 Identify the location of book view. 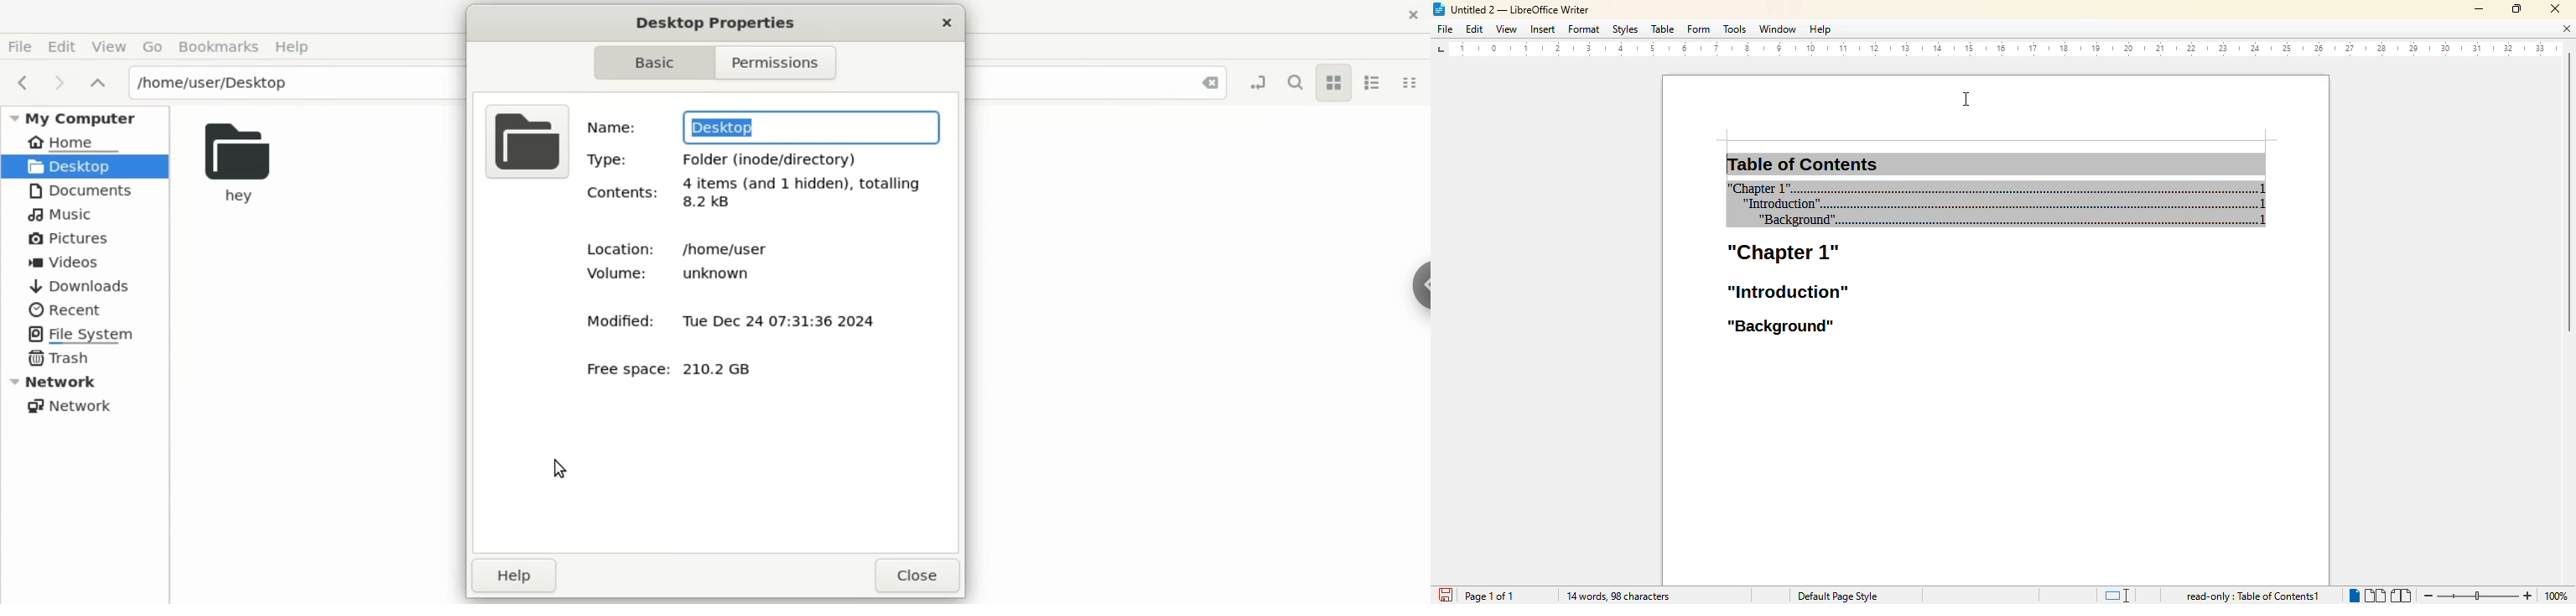
(2401, 596).